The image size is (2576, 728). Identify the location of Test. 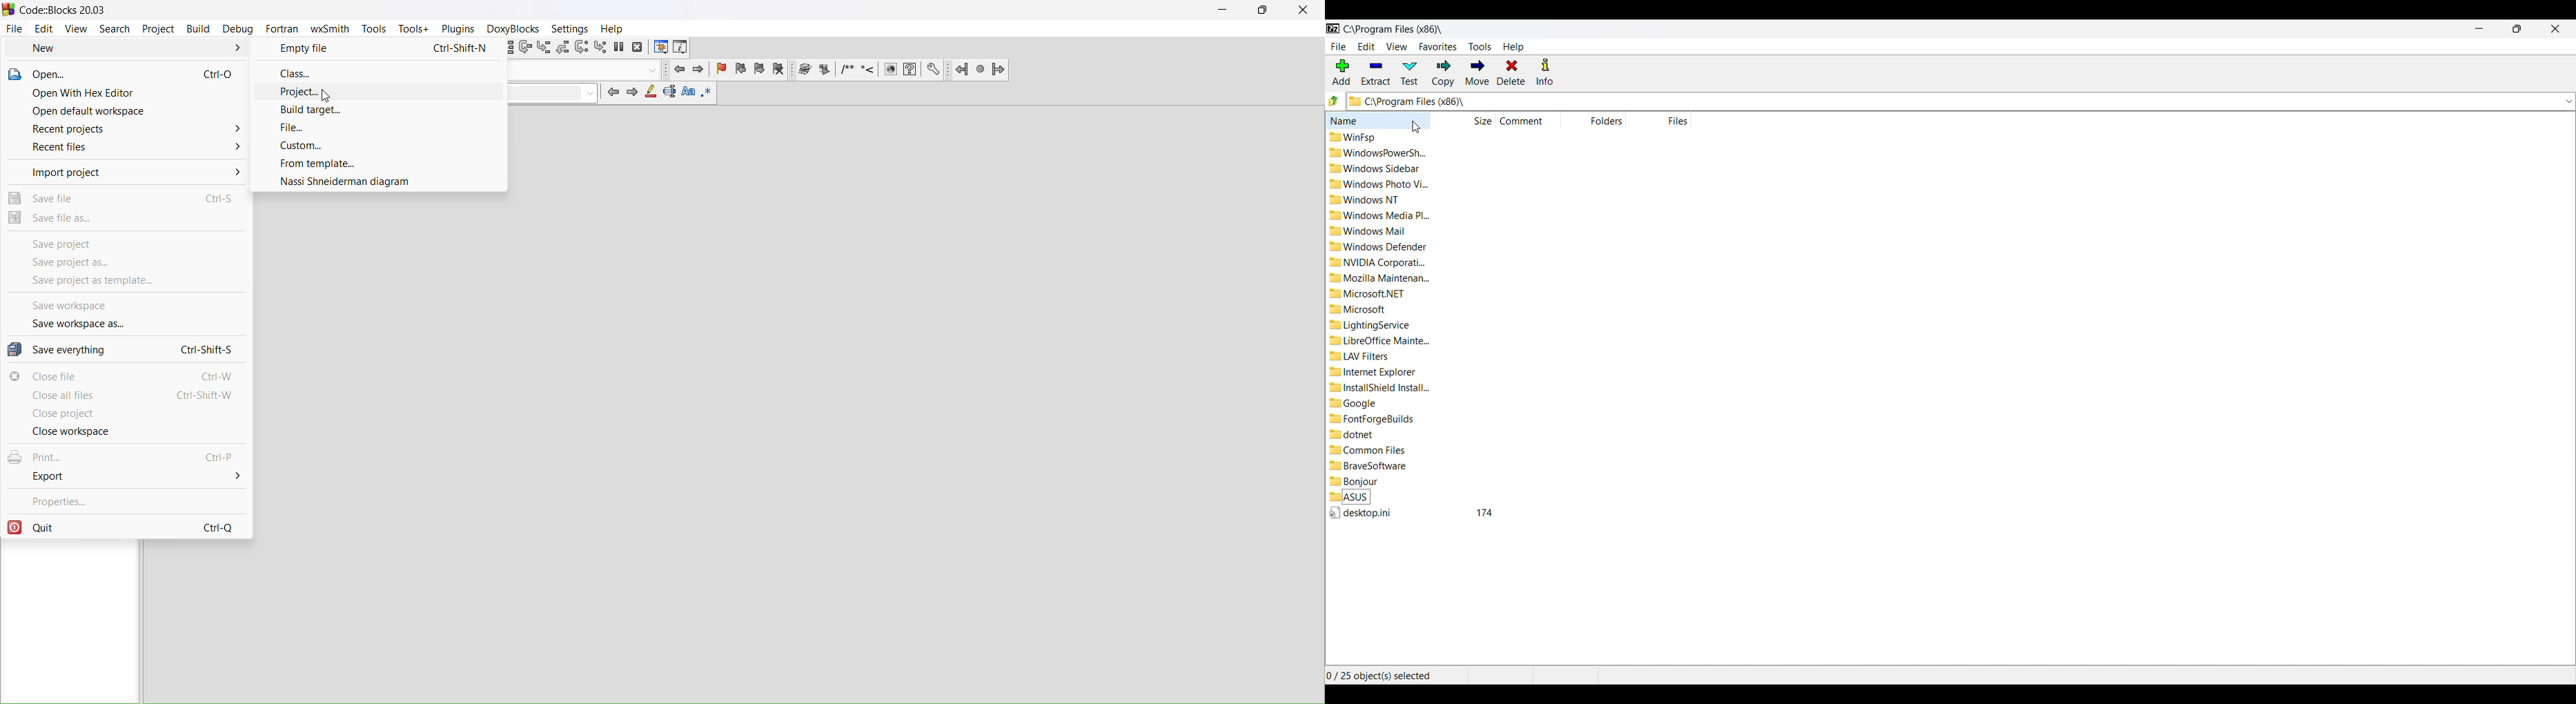
(1410, 73).